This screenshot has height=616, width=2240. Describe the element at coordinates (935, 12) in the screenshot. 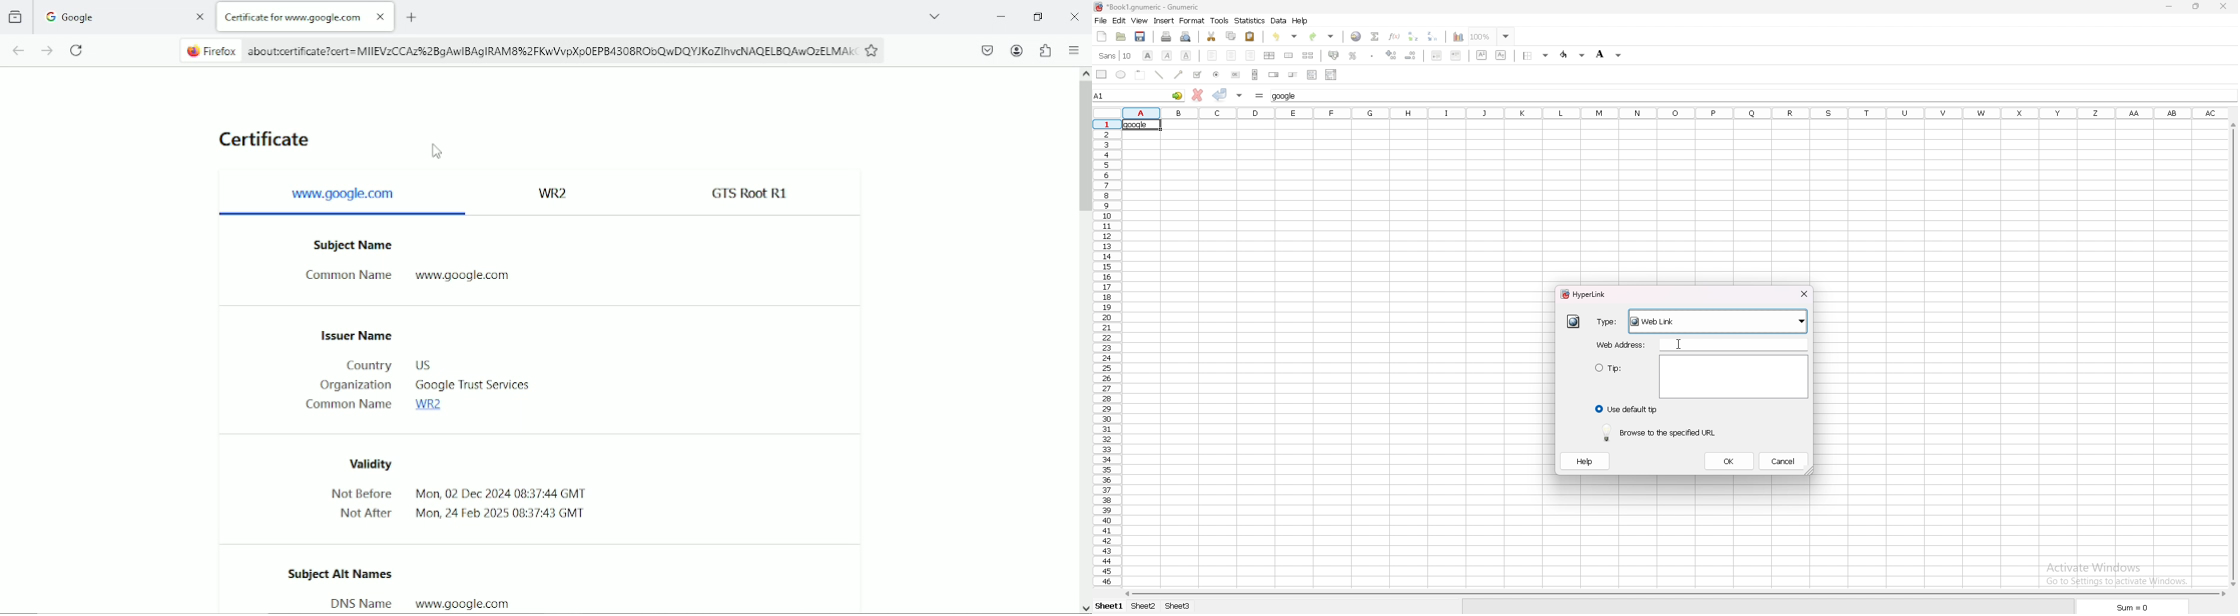

I see `List all tabs` at that location.